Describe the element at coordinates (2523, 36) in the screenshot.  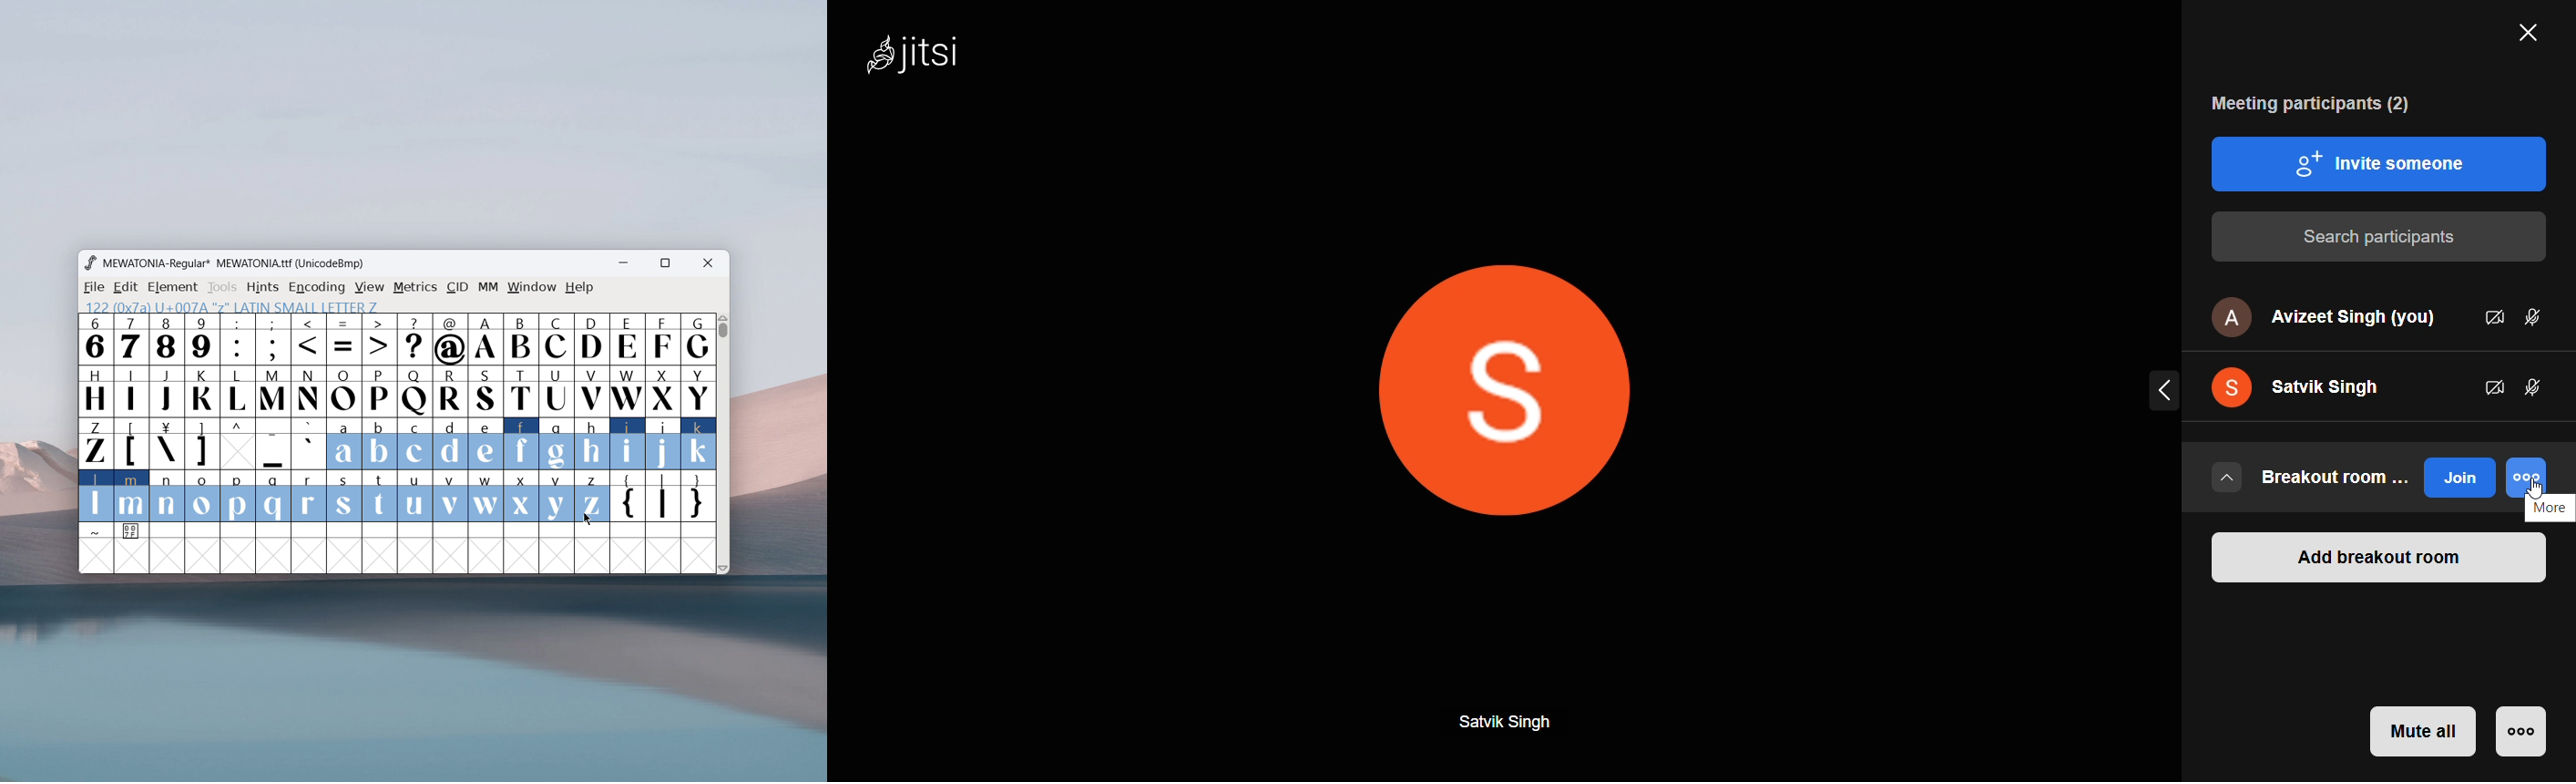
I see `close participants` at that location.